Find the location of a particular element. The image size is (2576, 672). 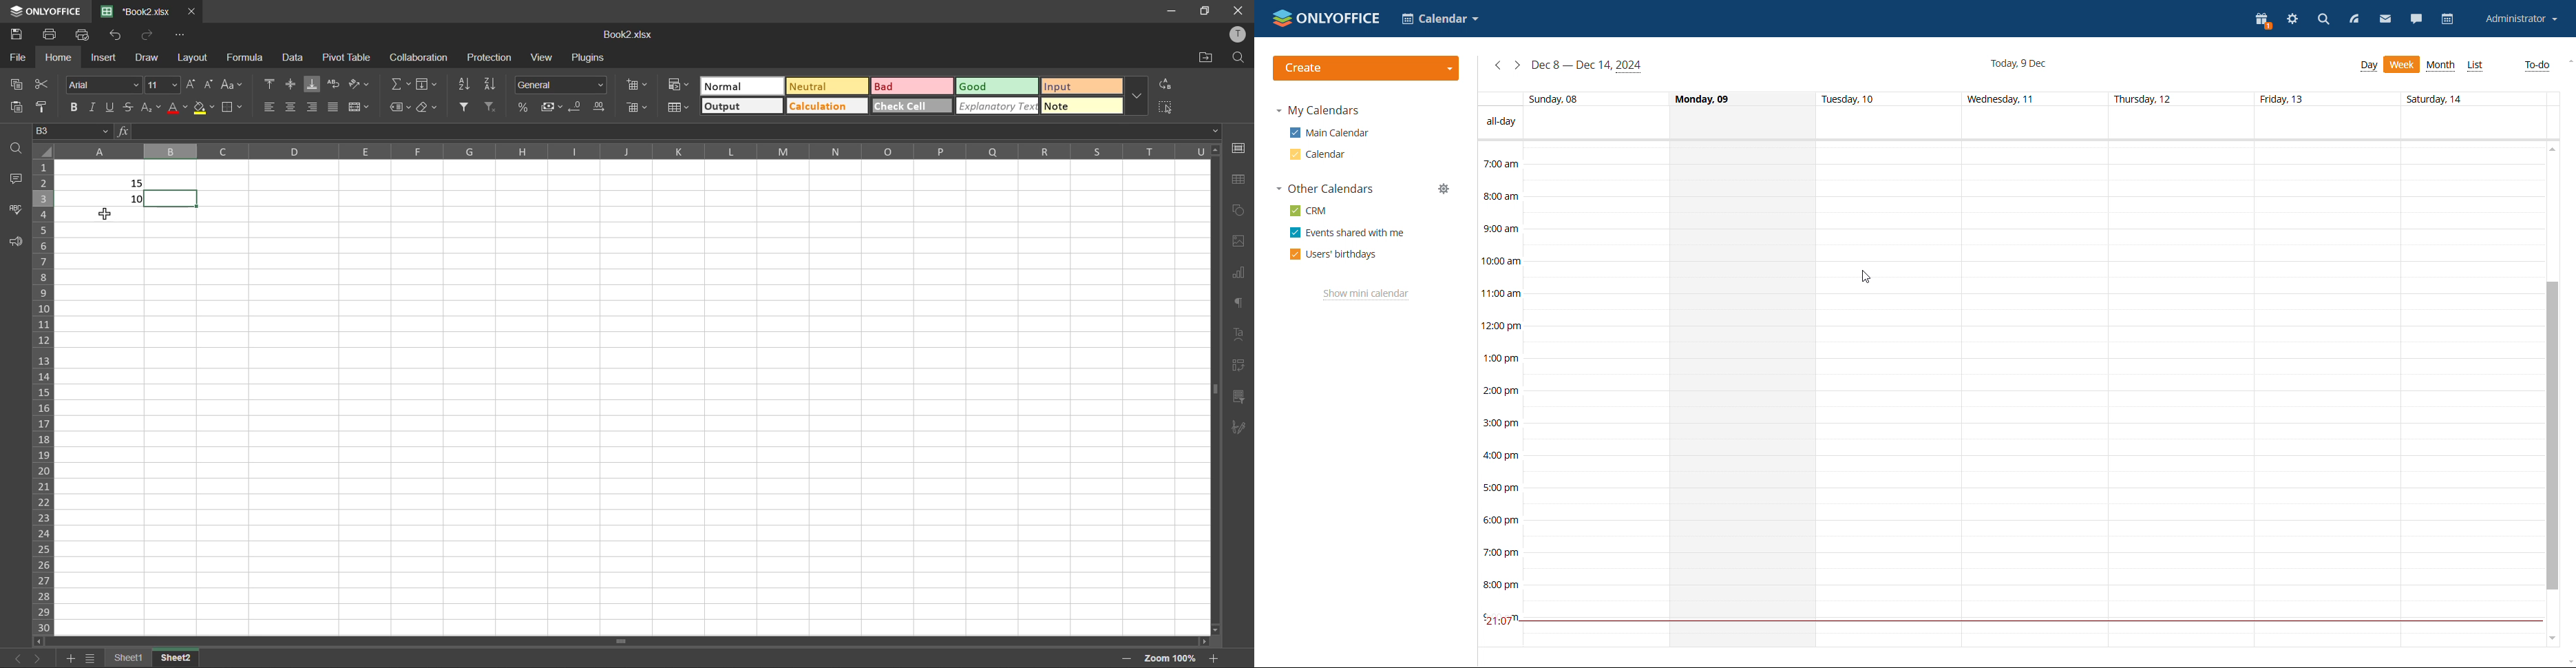

comments is located at coordinates (18, 179).